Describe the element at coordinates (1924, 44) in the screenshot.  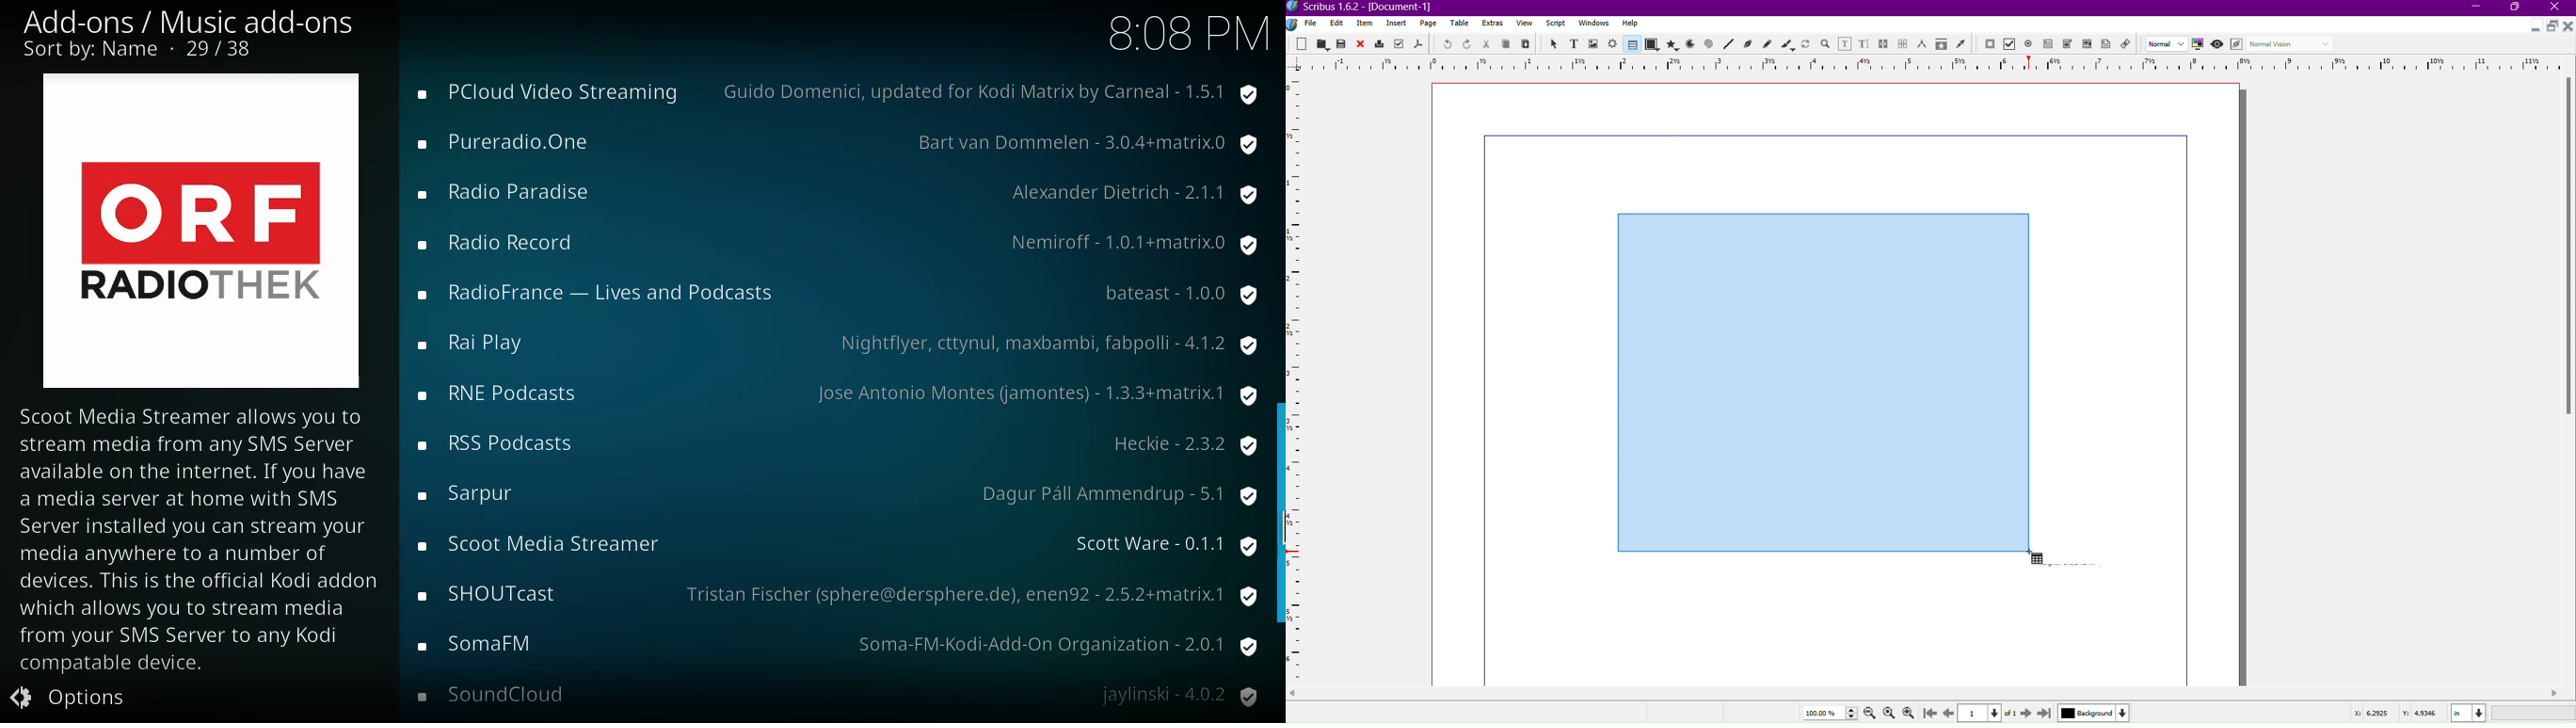
I see `Measurements` at that location.